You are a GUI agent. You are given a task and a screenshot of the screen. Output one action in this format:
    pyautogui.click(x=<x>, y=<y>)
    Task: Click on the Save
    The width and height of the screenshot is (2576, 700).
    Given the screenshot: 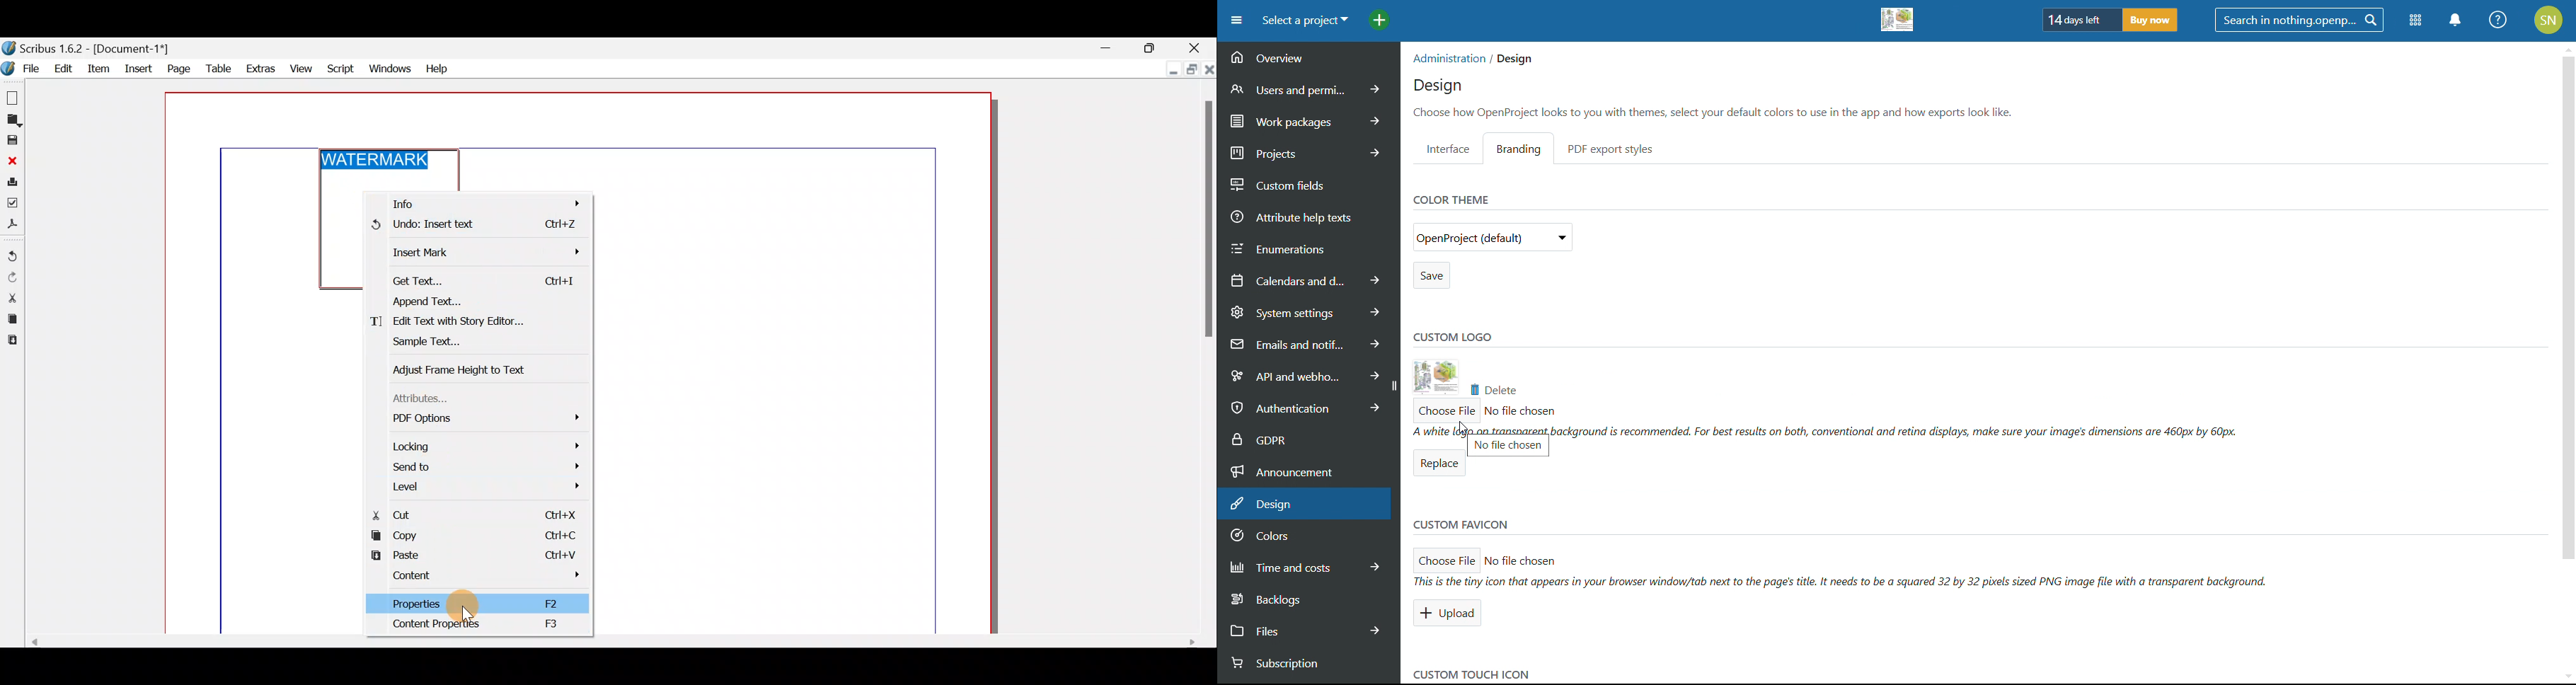 What is the action you would take?
    pyautogui.click(x=11, y=141)
    